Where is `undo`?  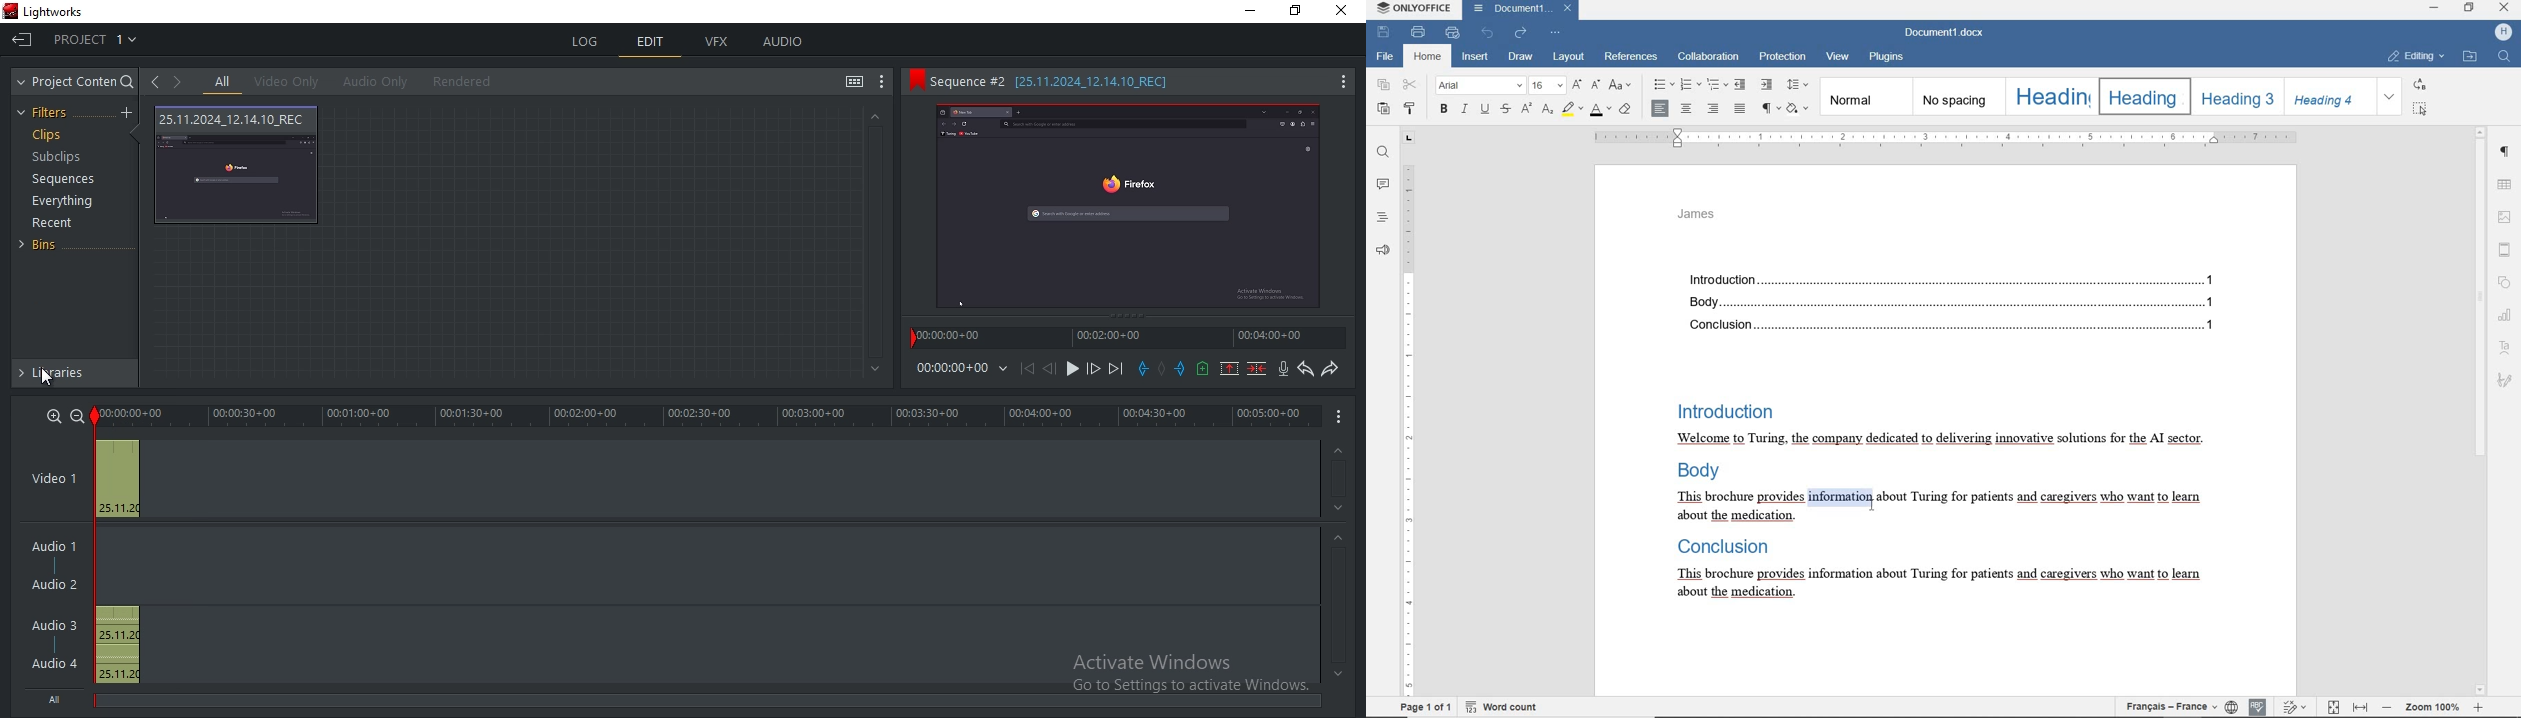
undo is located at coordinates (1303, 369).